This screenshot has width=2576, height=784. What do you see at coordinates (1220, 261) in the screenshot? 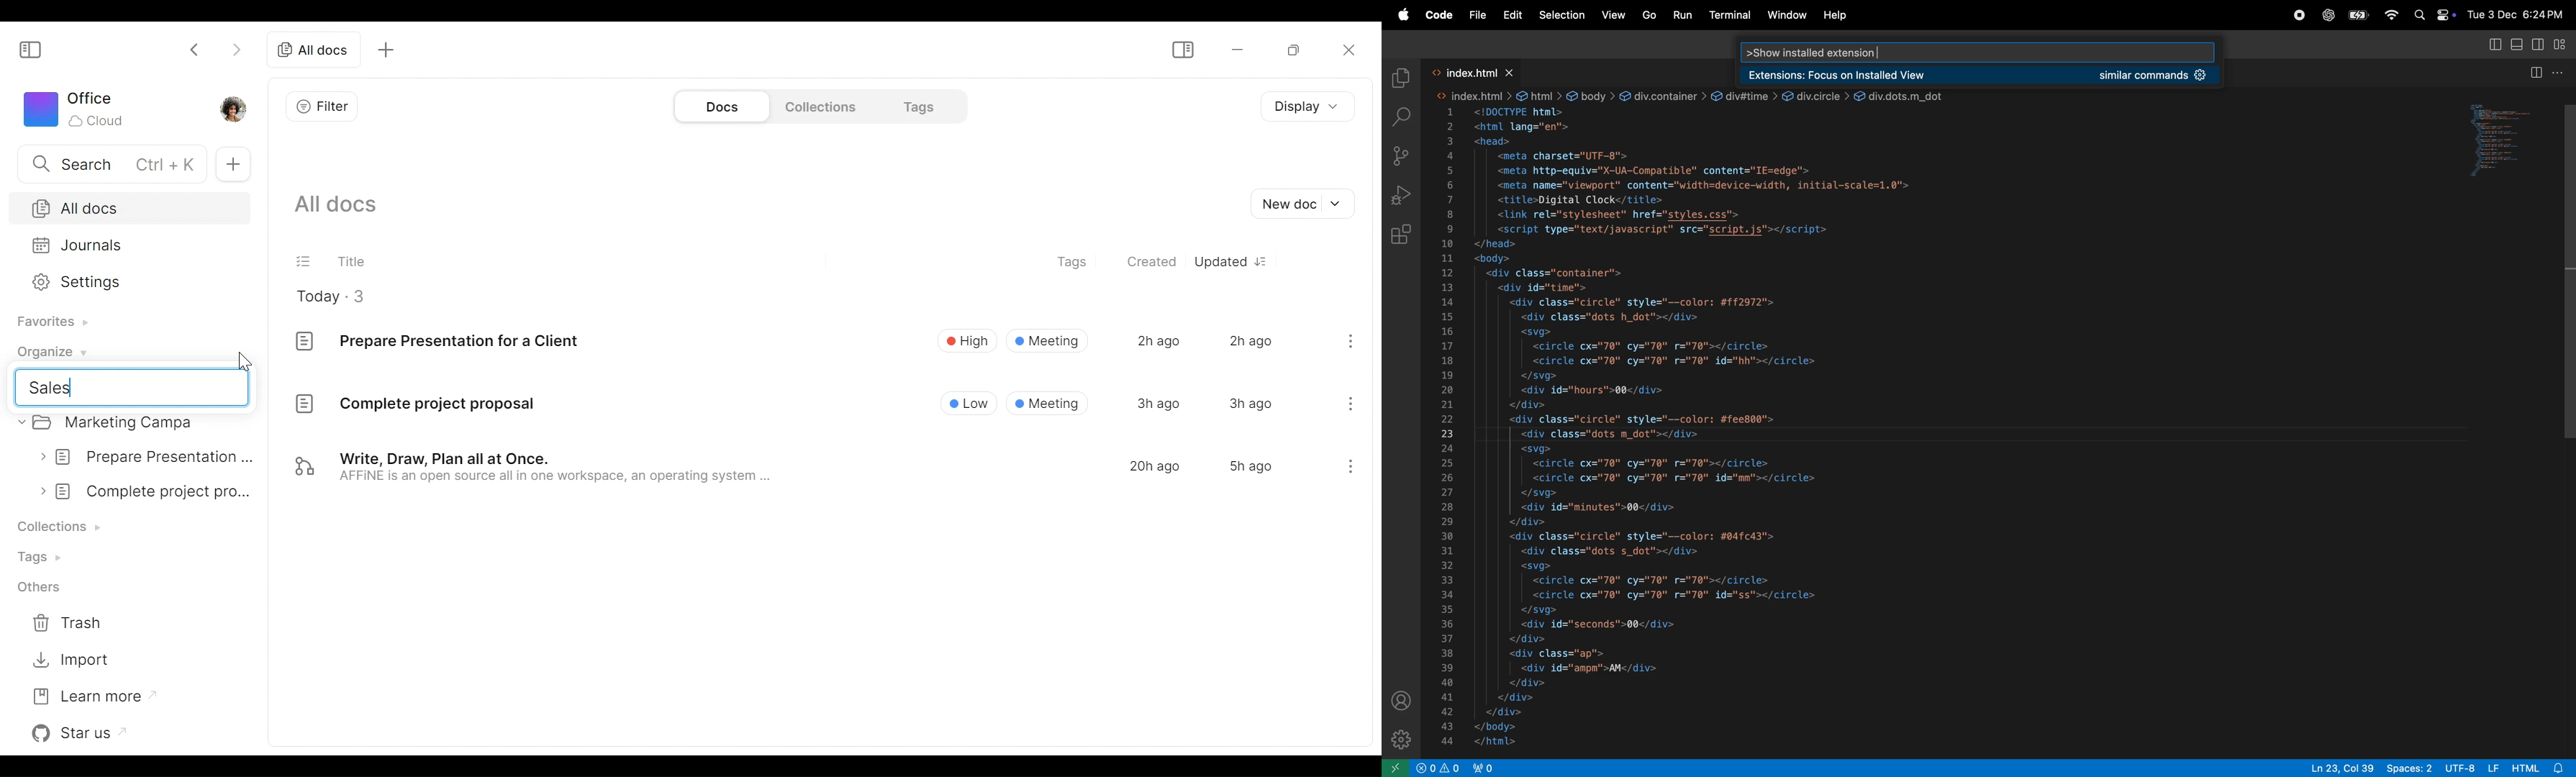
I see `Updated` at bounding box center [1220, 261].